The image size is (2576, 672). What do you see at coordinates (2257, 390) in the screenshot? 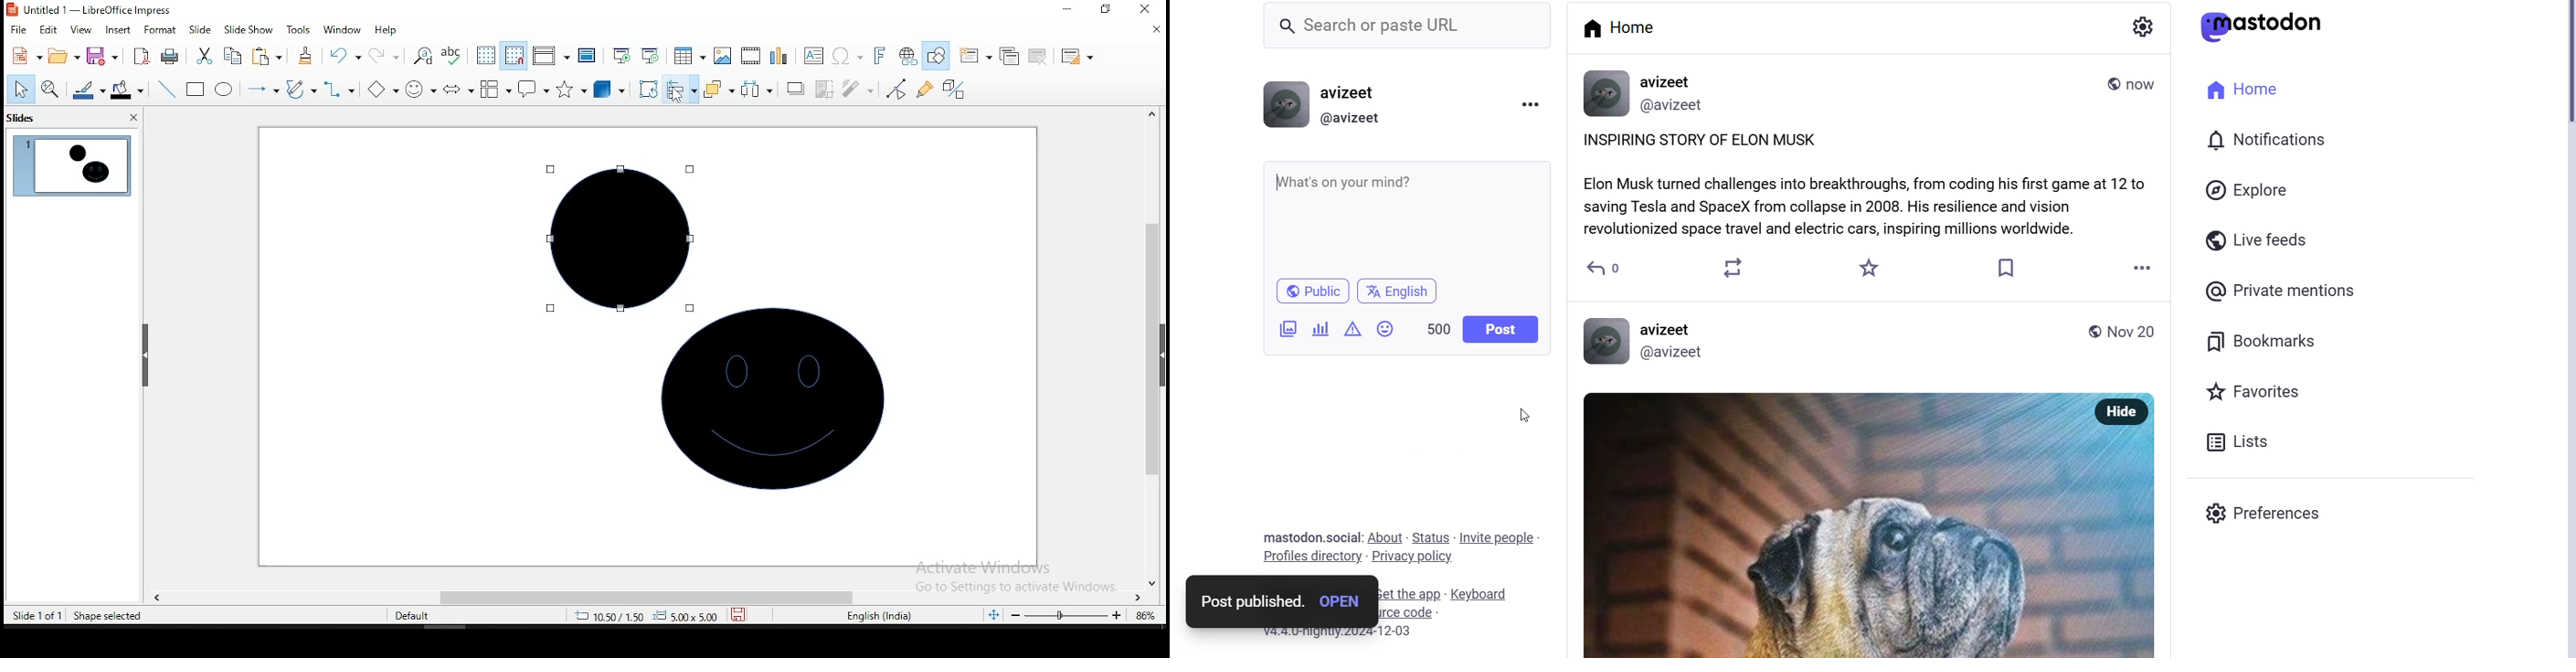
I see `favorites` at bounding box center [2257, 390].